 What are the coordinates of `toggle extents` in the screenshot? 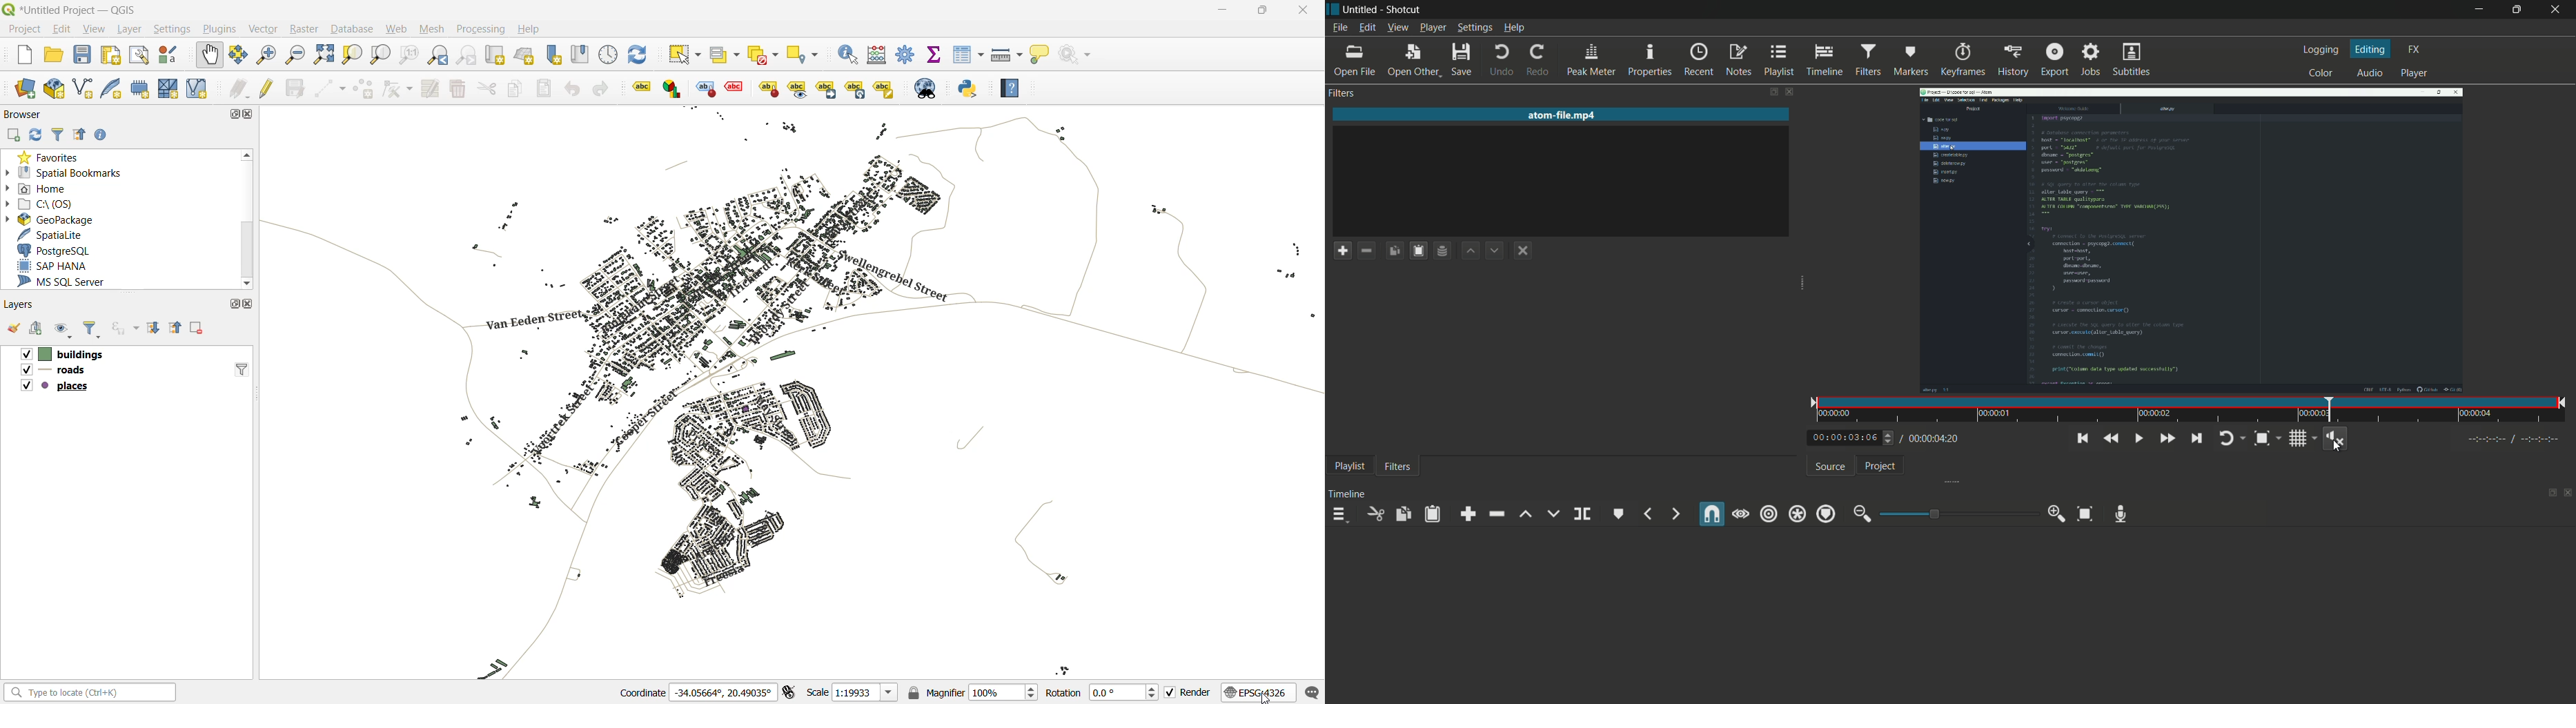 It's located at (792, 692).